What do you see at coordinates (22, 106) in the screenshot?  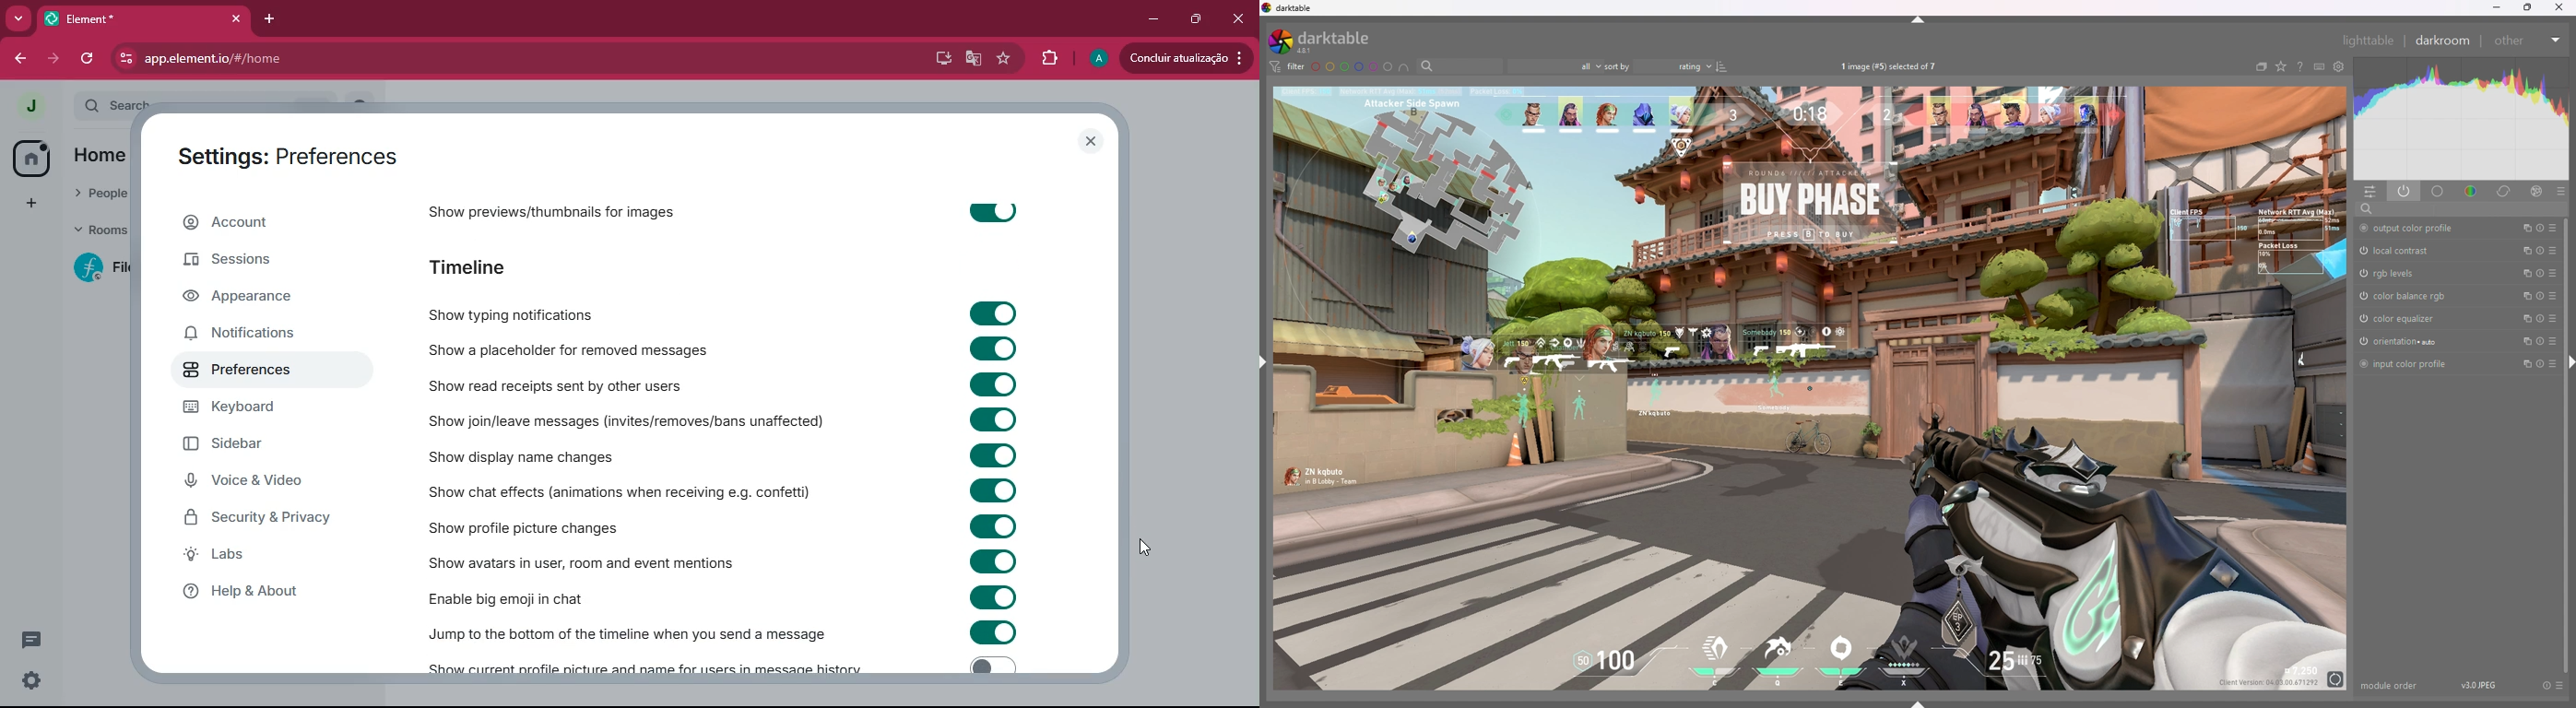 I see `j` at bounding box center [22, 106].